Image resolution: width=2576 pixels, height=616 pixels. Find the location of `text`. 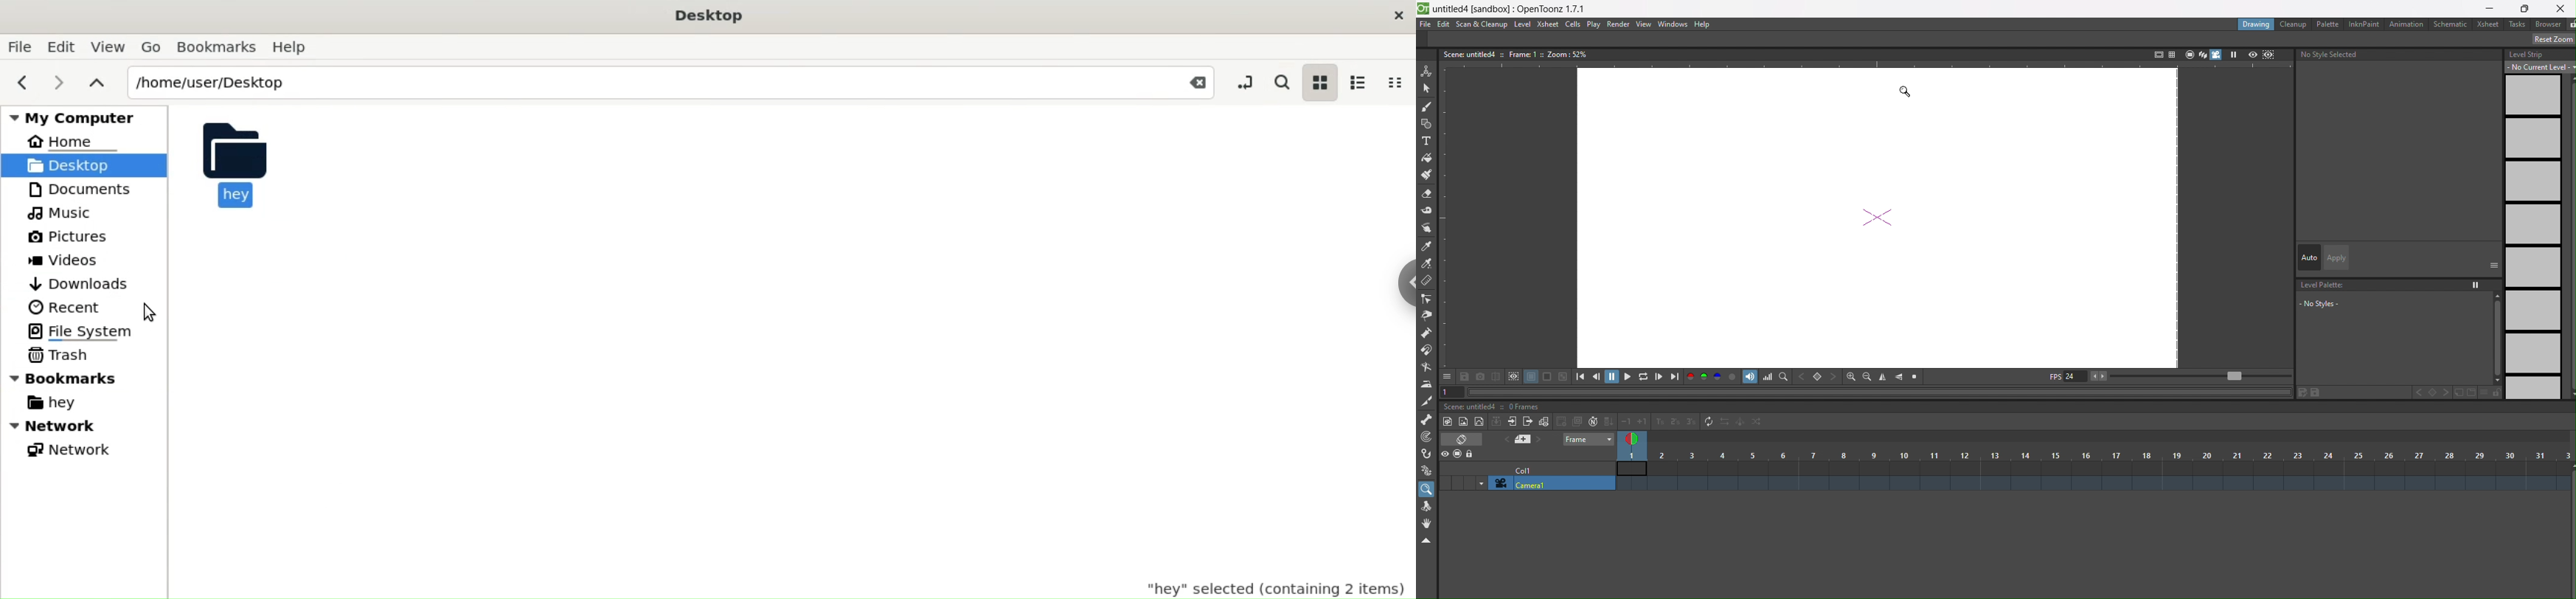

text is located at coordinates (1515, 55).